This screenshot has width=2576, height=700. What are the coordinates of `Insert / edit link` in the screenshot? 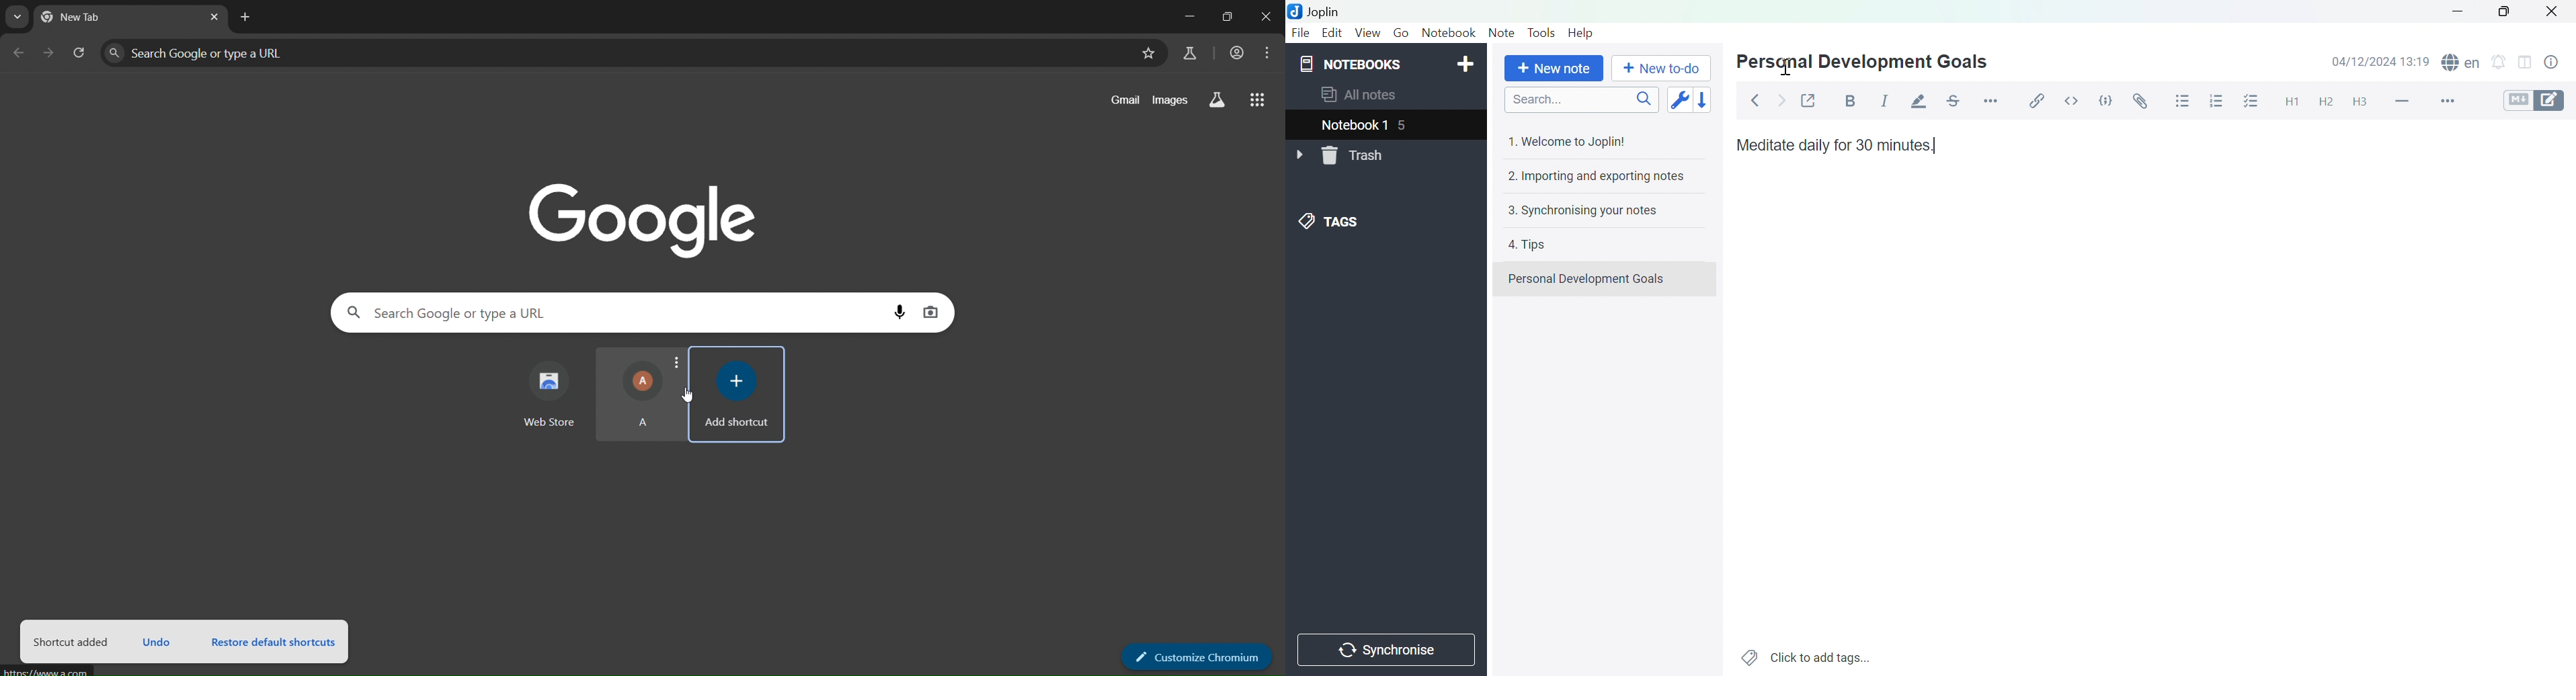 It's located at (2040, 101).